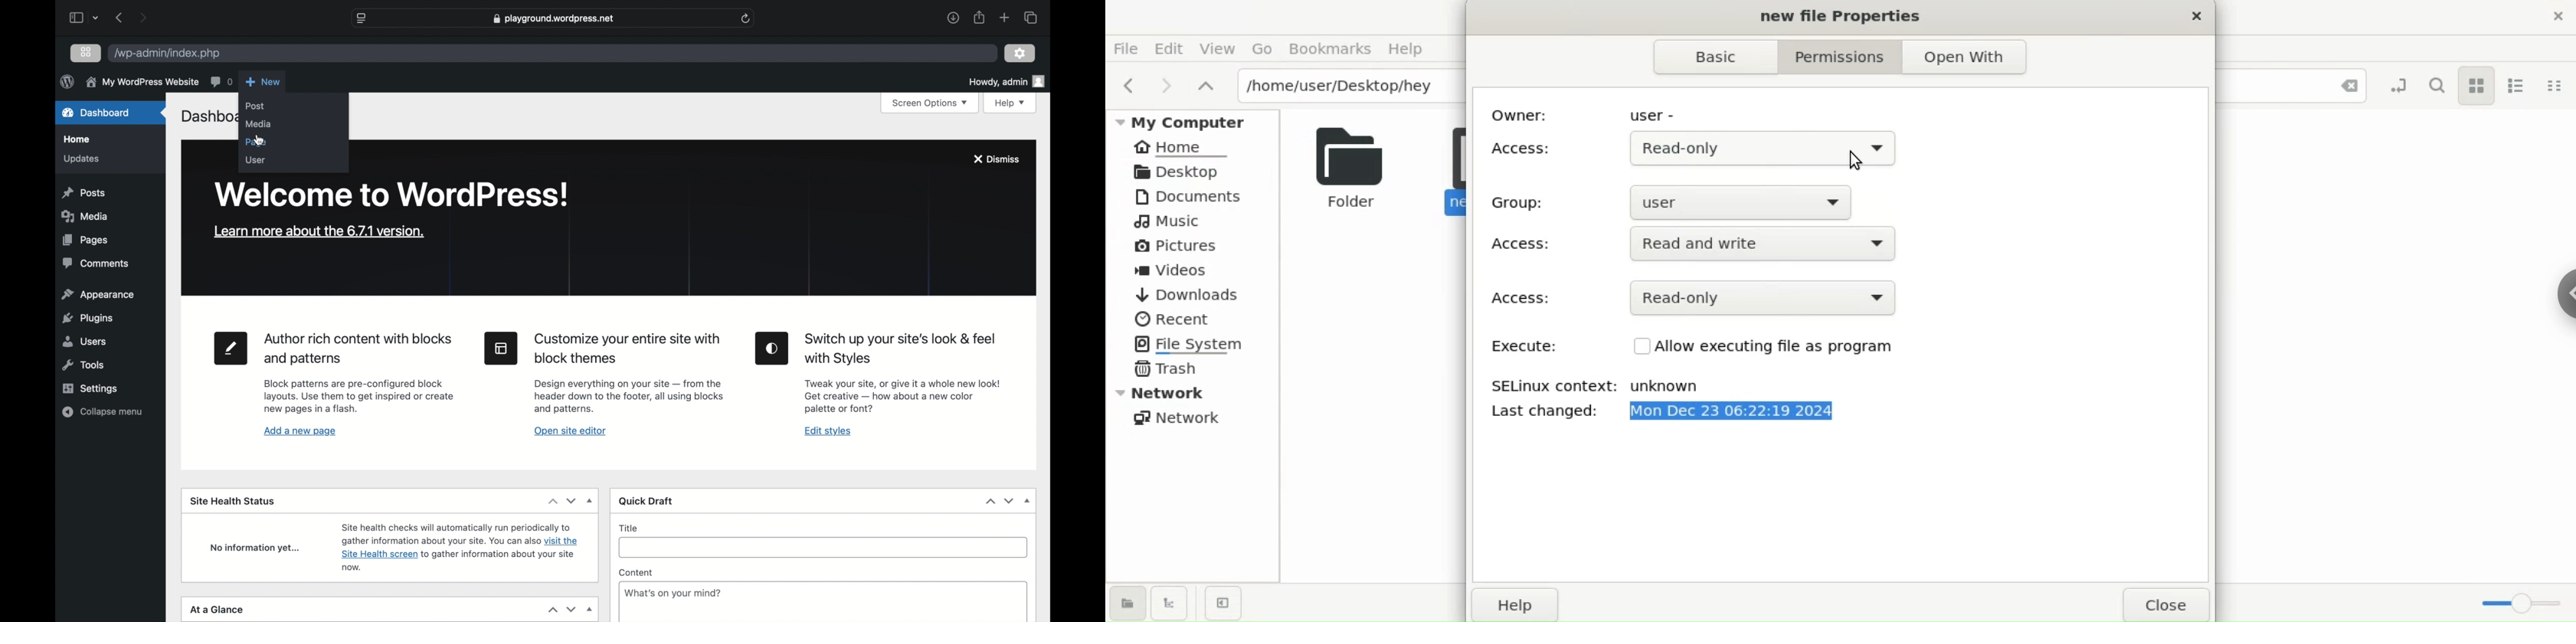 The image size is (2576, 644). I want to click on page, so click(256, 143).